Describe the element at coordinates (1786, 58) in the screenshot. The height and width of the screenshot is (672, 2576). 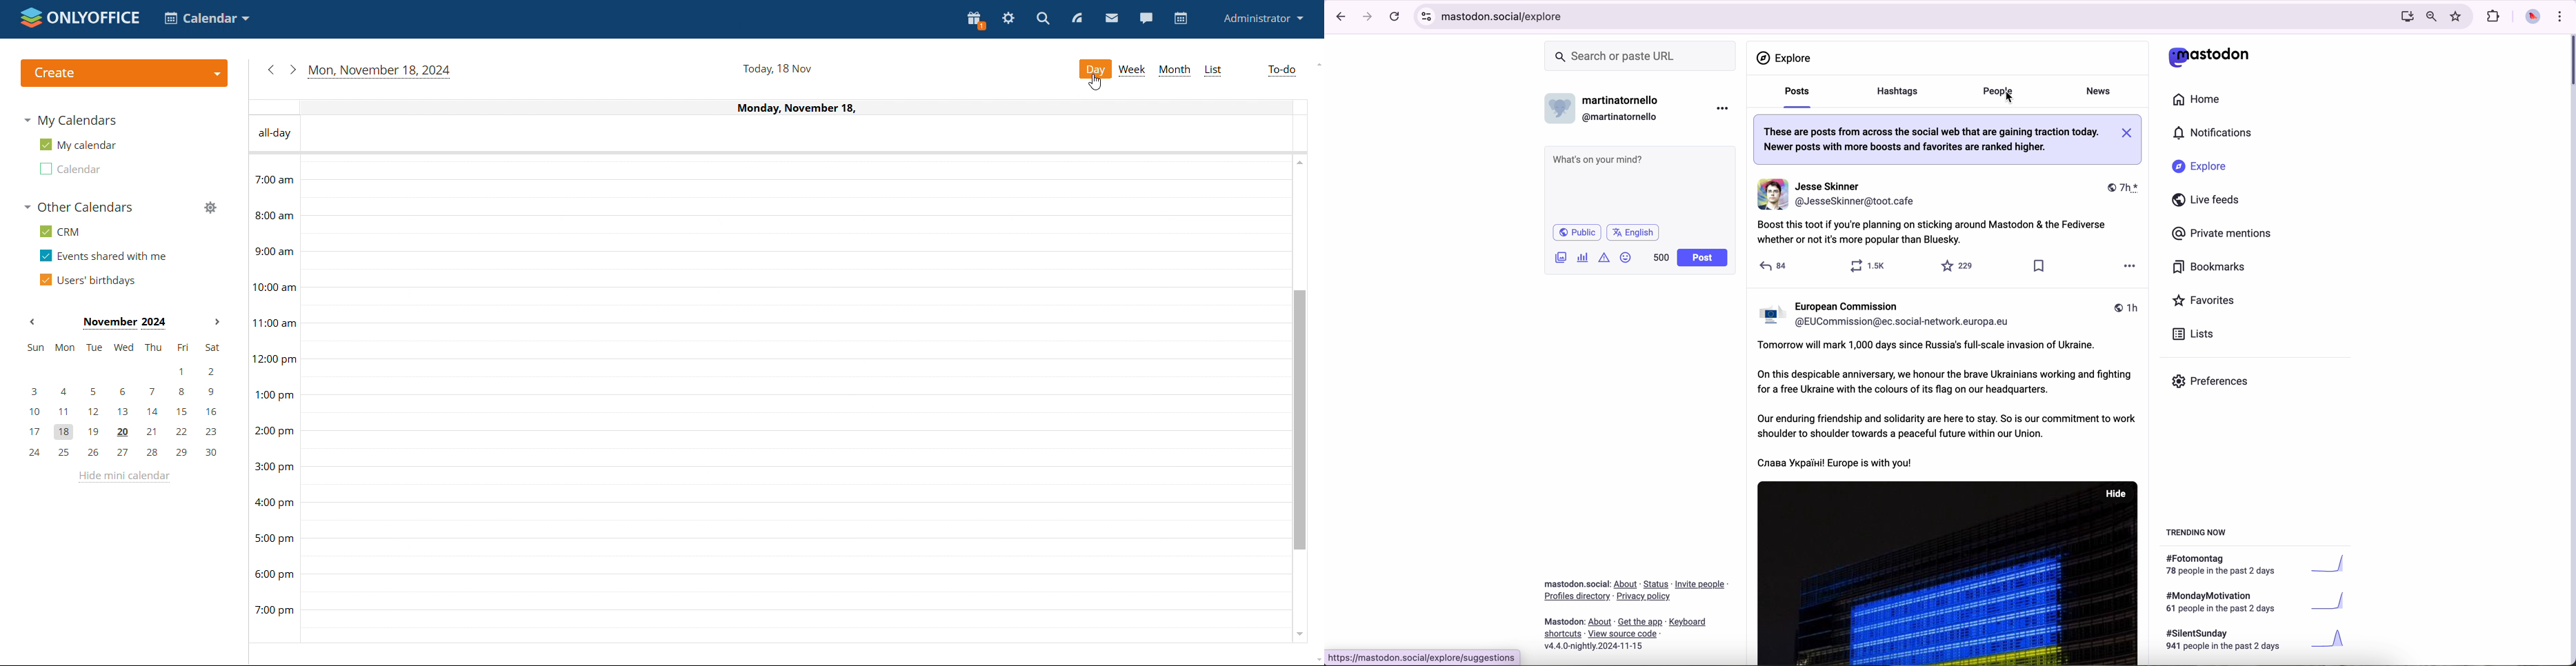
I see `explore section` at that location.